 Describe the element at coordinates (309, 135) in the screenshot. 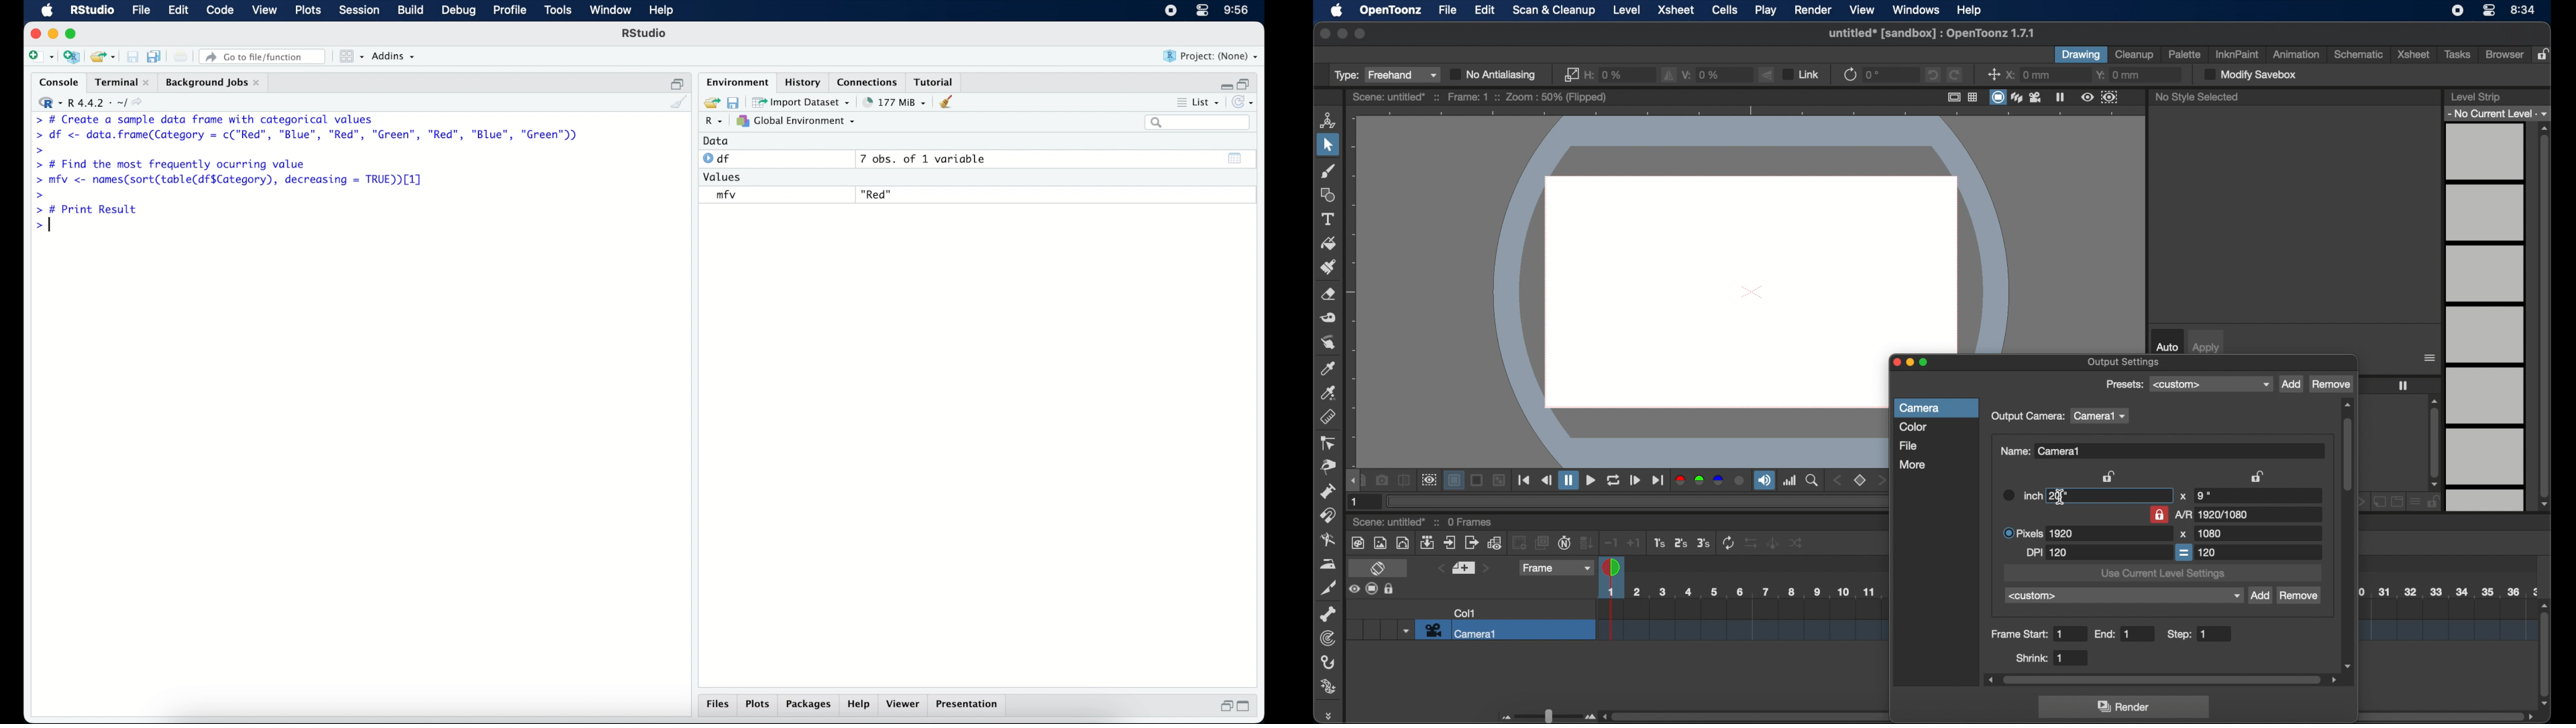

I see `> df <- data.frame(Category = c("Red”, "Blue", "Red", "Green", "Red", "Blue", "Green"))|` at that location.